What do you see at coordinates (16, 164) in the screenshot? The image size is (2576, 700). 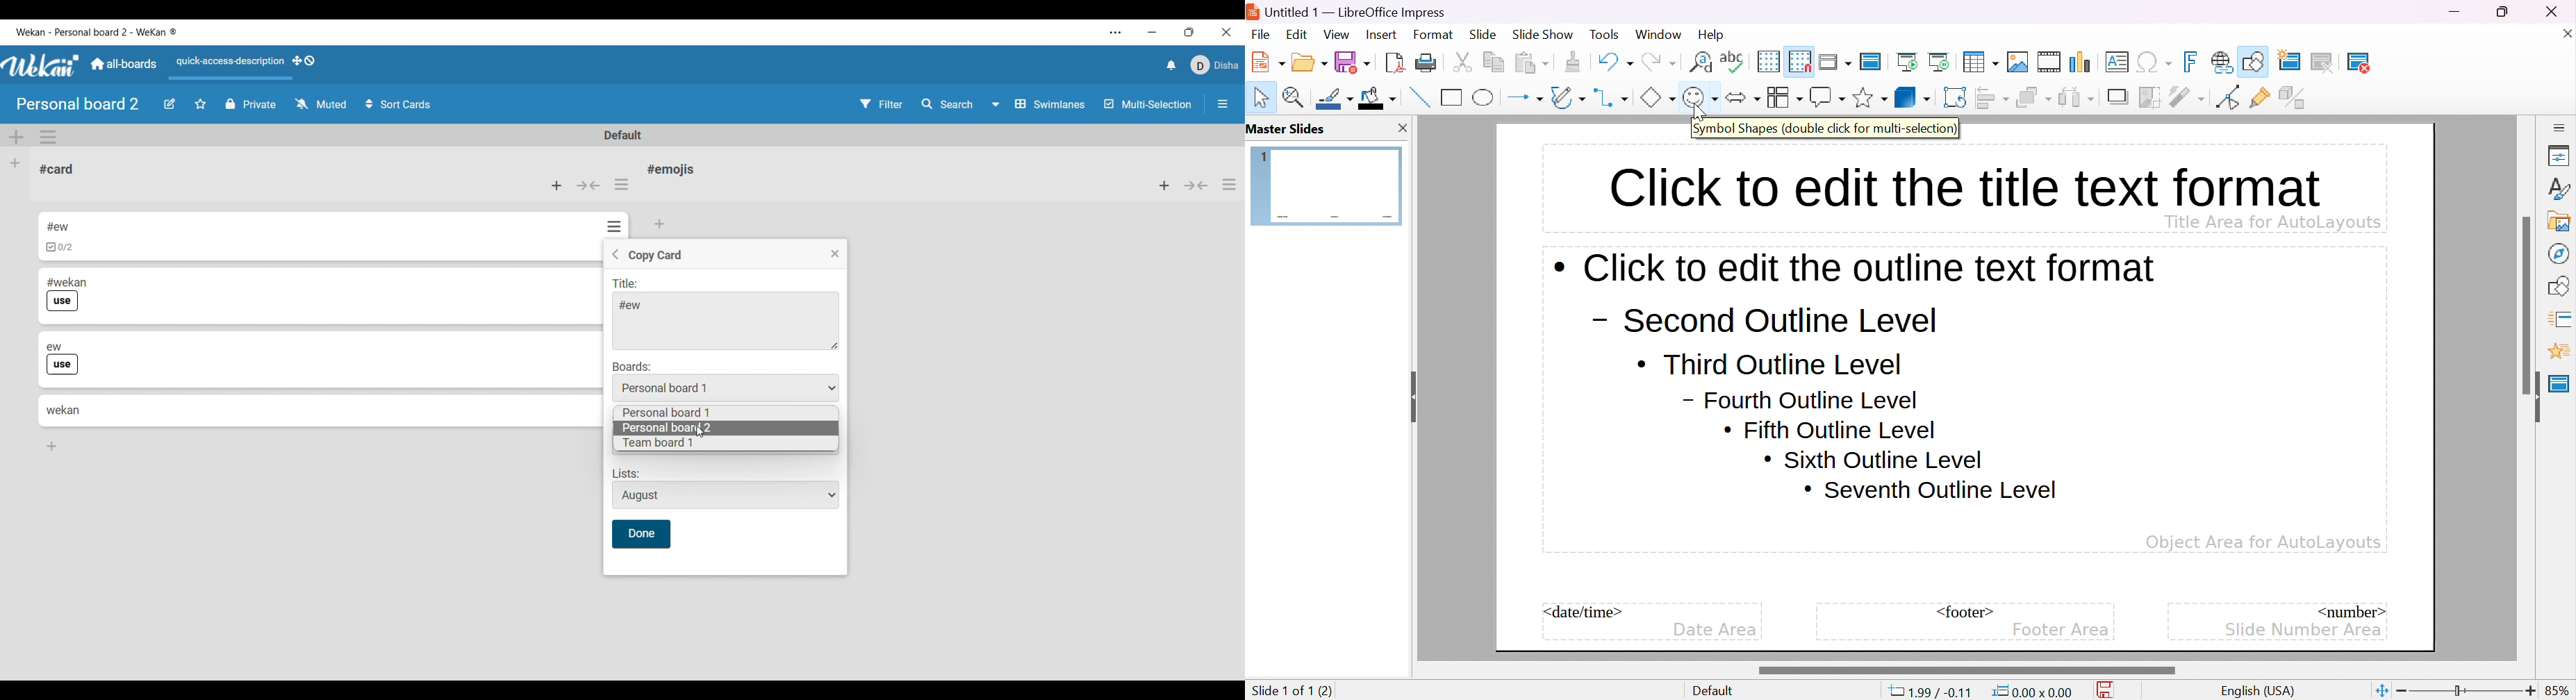 I see `Add list ` at bounding box center [16, 164].